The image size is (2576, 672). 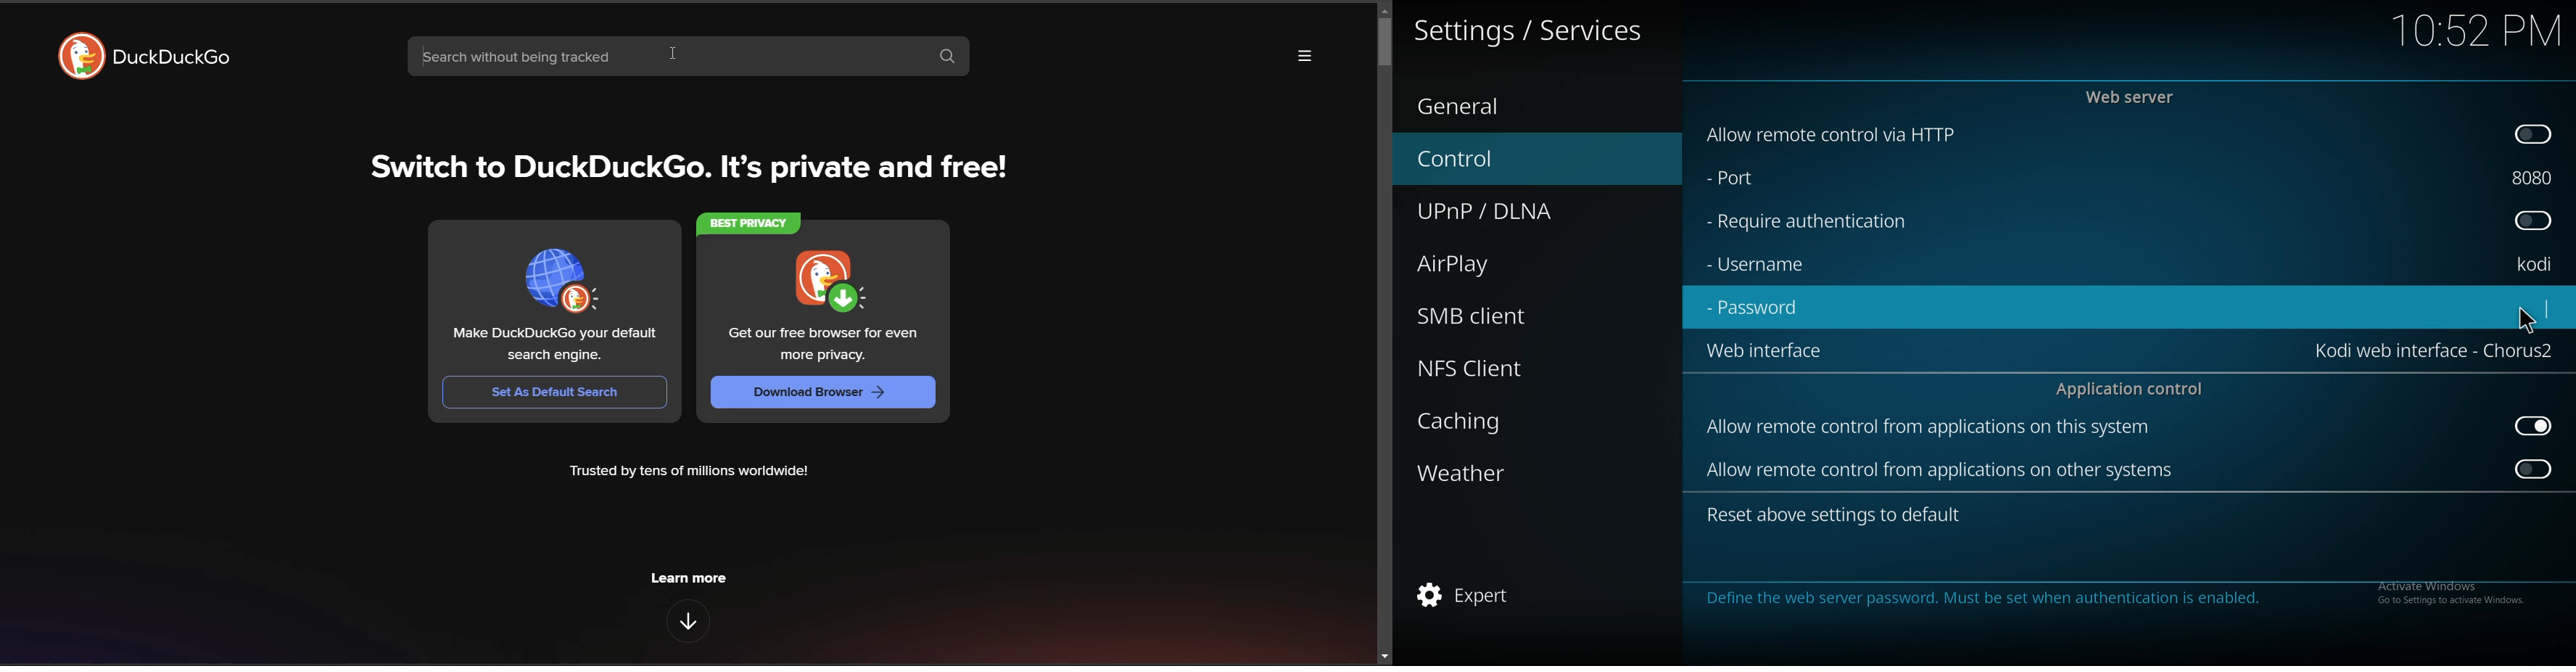 What do you see at coordinates (821, 346) in the screenshot?
I see `Get our free browser for even more privacy.` at bounding box center [821, 346].